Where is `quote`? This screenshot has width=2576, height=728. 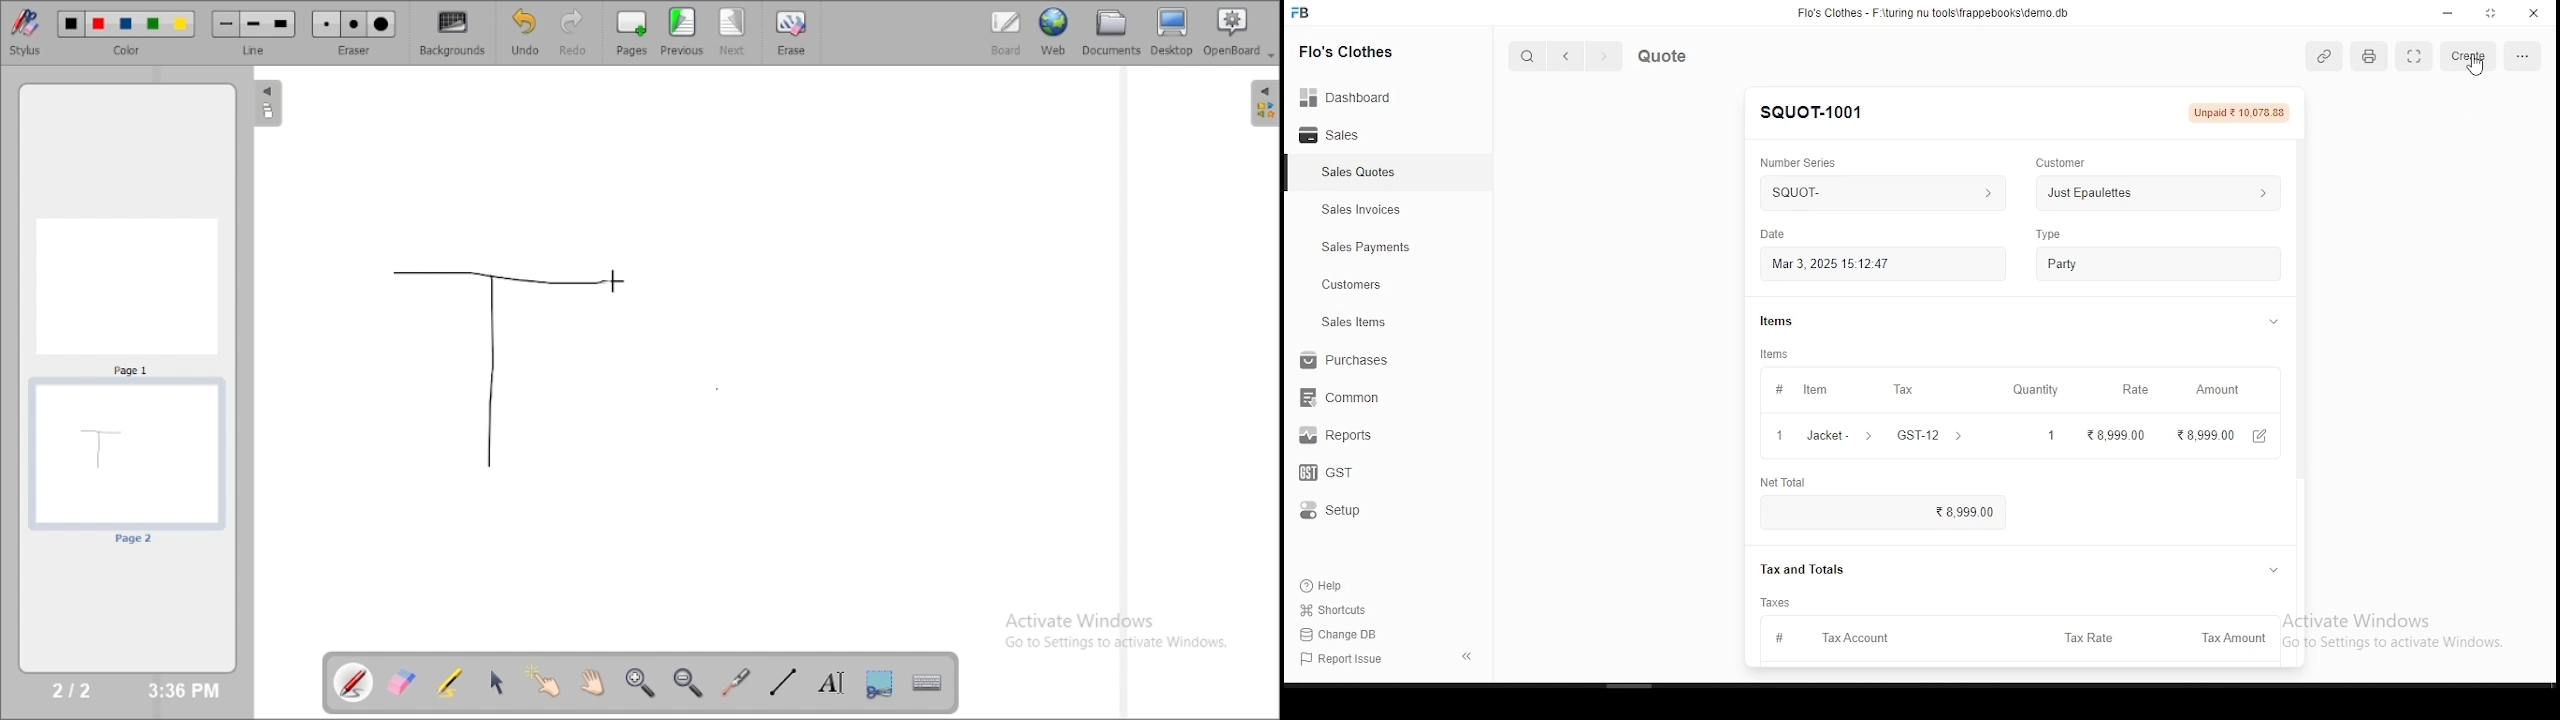 quote is located at coordinates (1687, 56).